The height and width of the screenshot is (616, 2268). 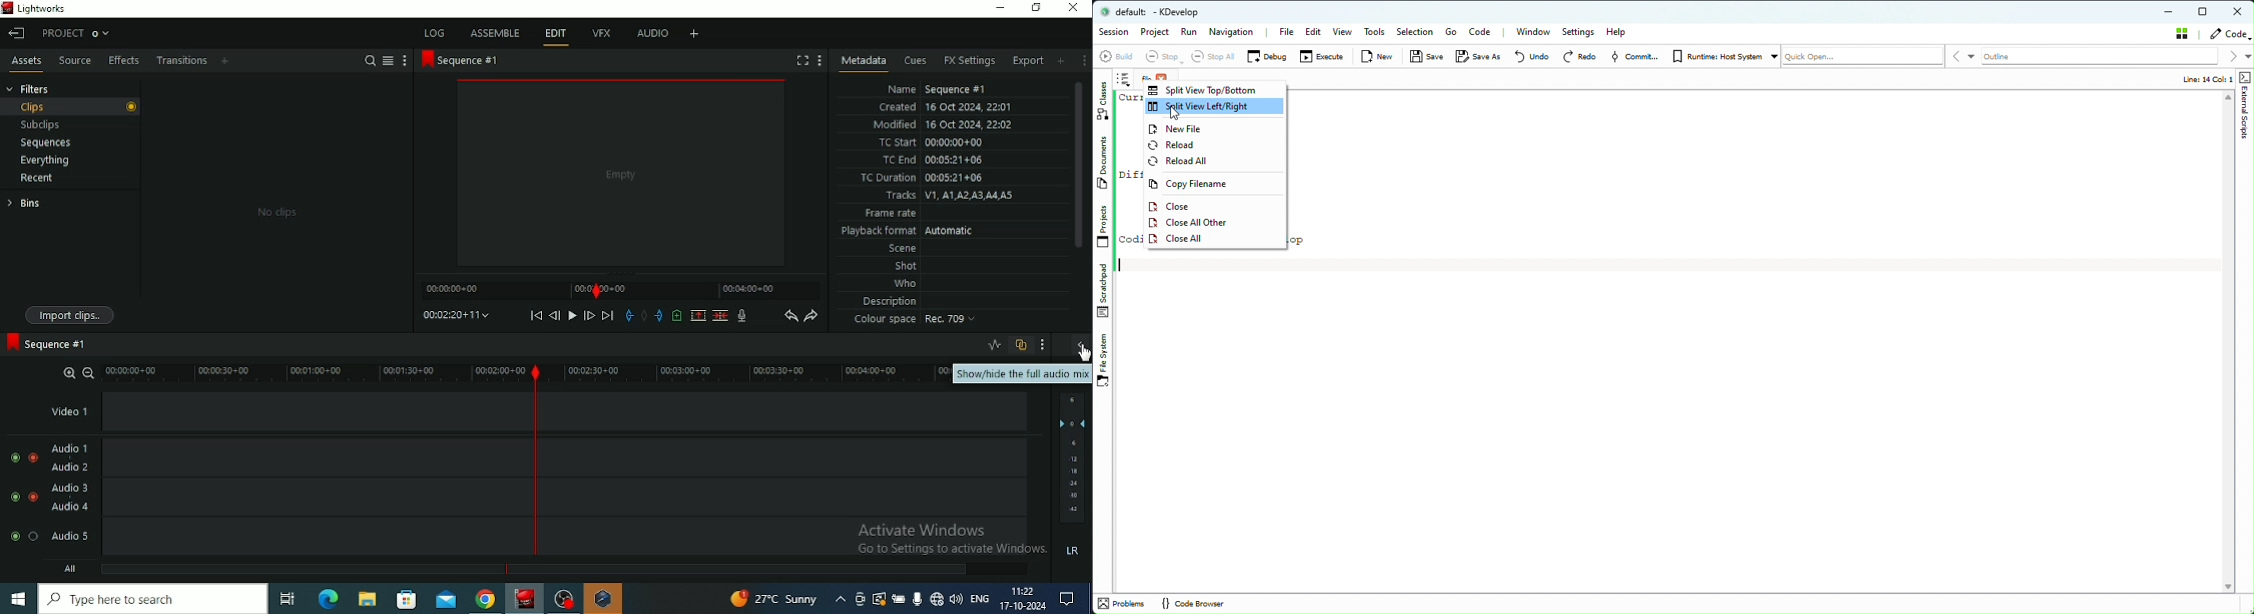 I want to click on File Explorer, so click(x=365, y=600).